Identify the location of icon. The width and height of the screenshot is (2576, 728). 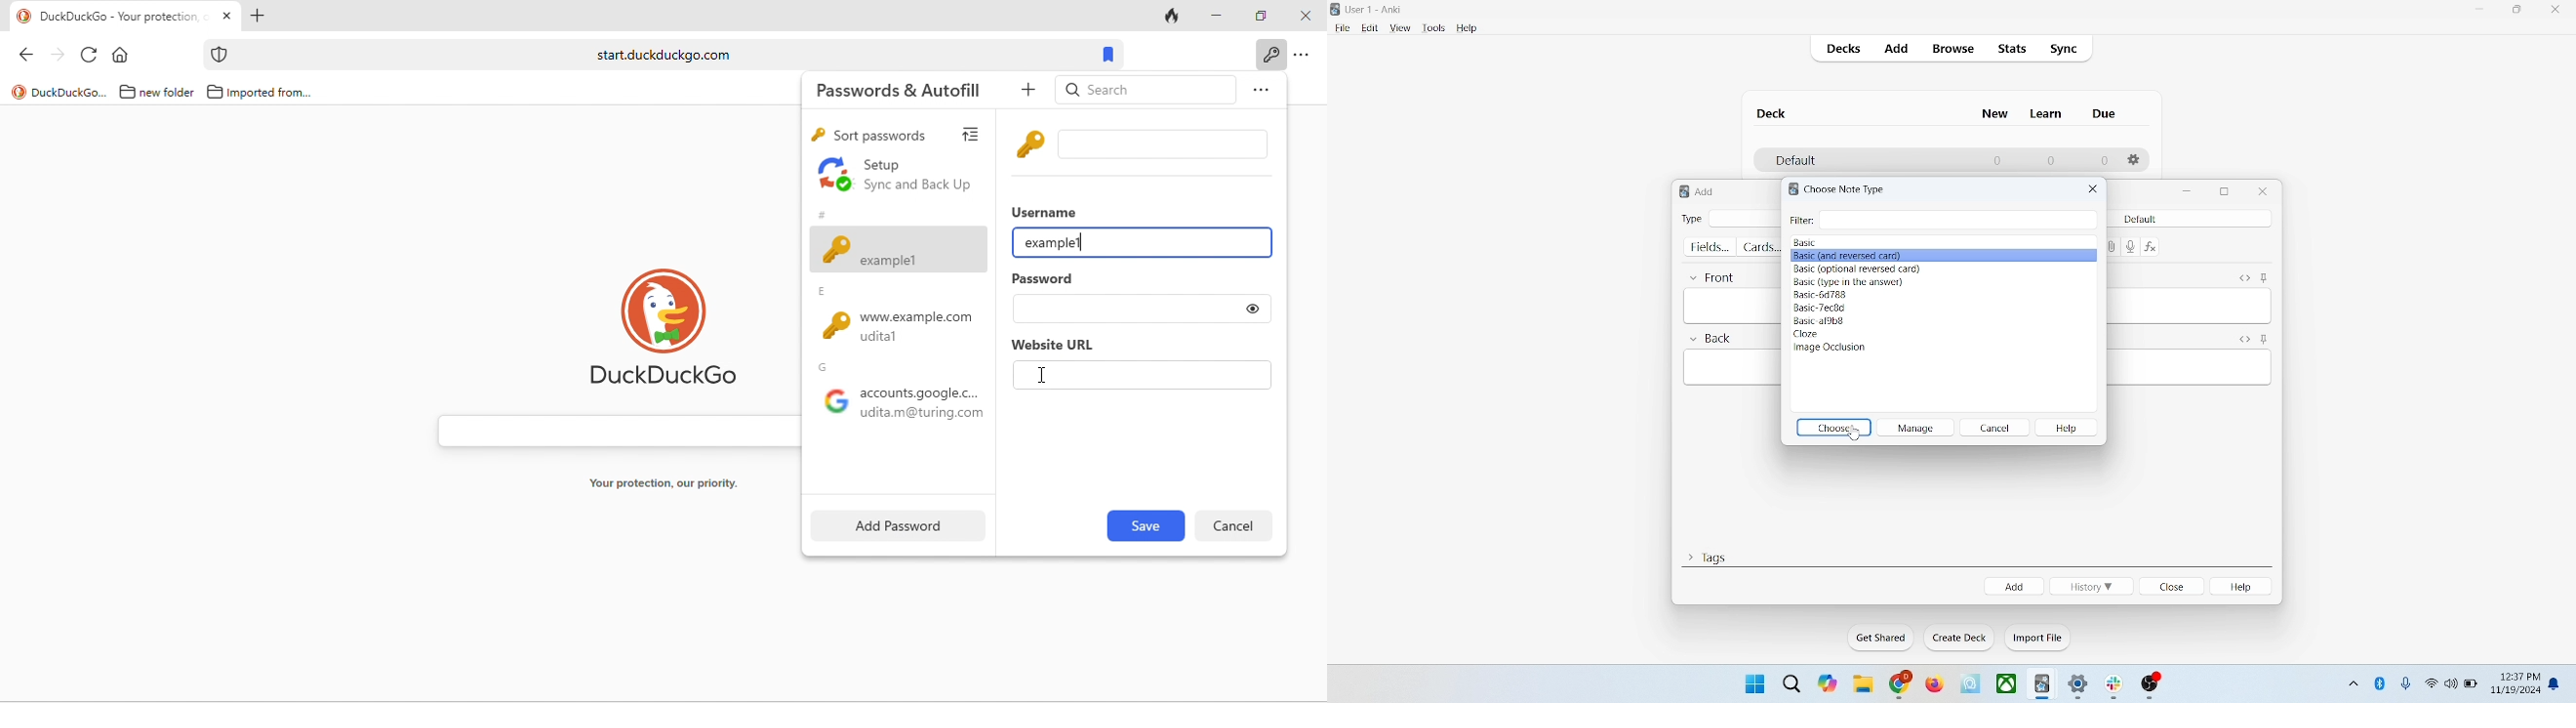
(221, 55).